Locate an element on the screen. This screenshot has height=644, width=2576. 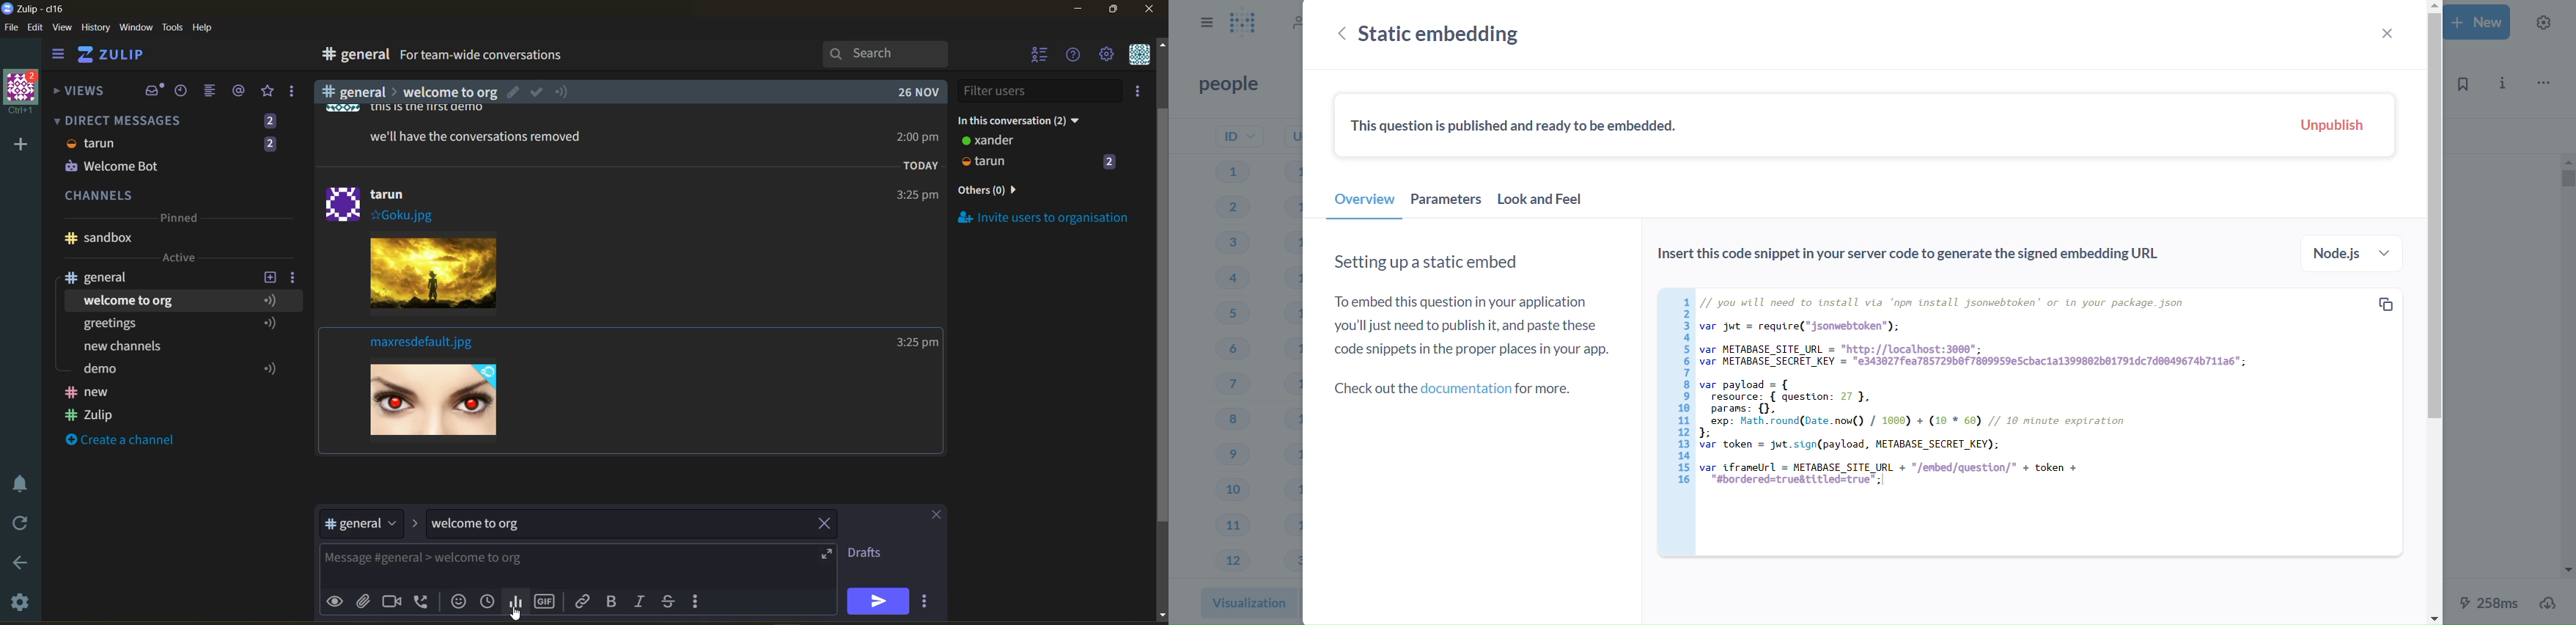
inbox is located at coordinates (352, 56).